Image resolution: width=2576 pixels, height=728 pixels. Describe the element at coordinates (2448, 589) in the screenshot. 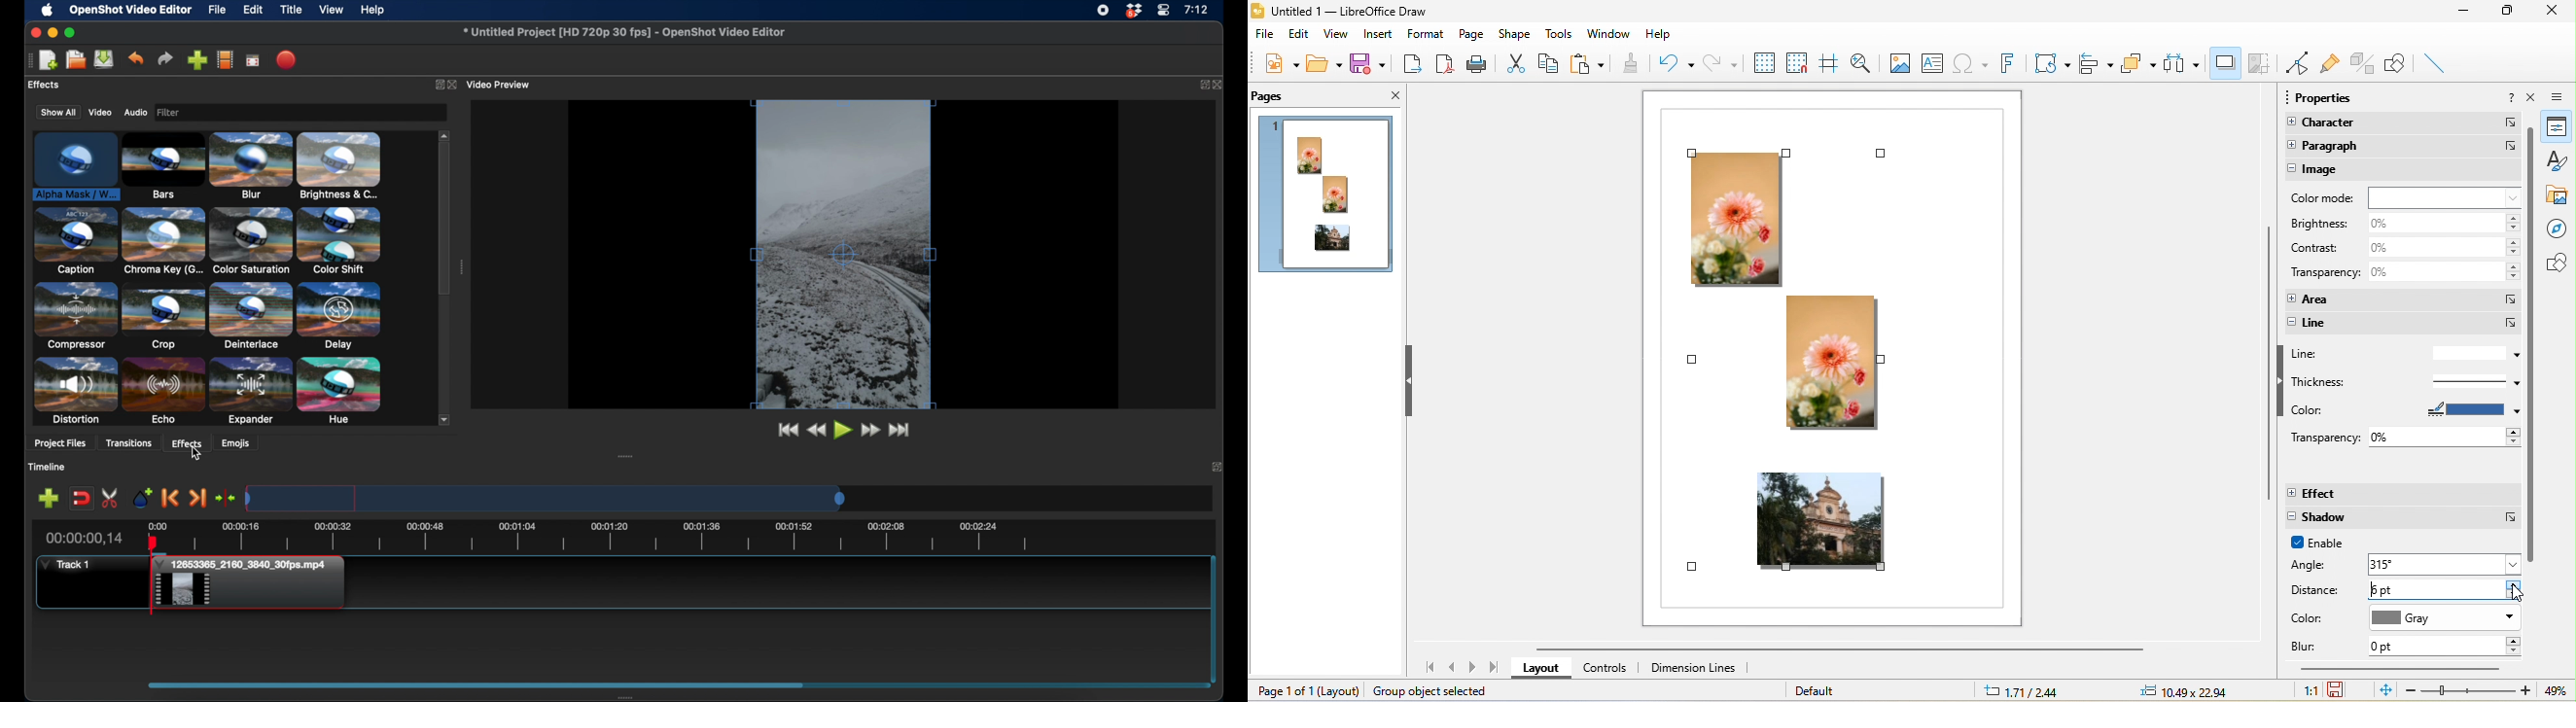

I see `6 pt` at that location.